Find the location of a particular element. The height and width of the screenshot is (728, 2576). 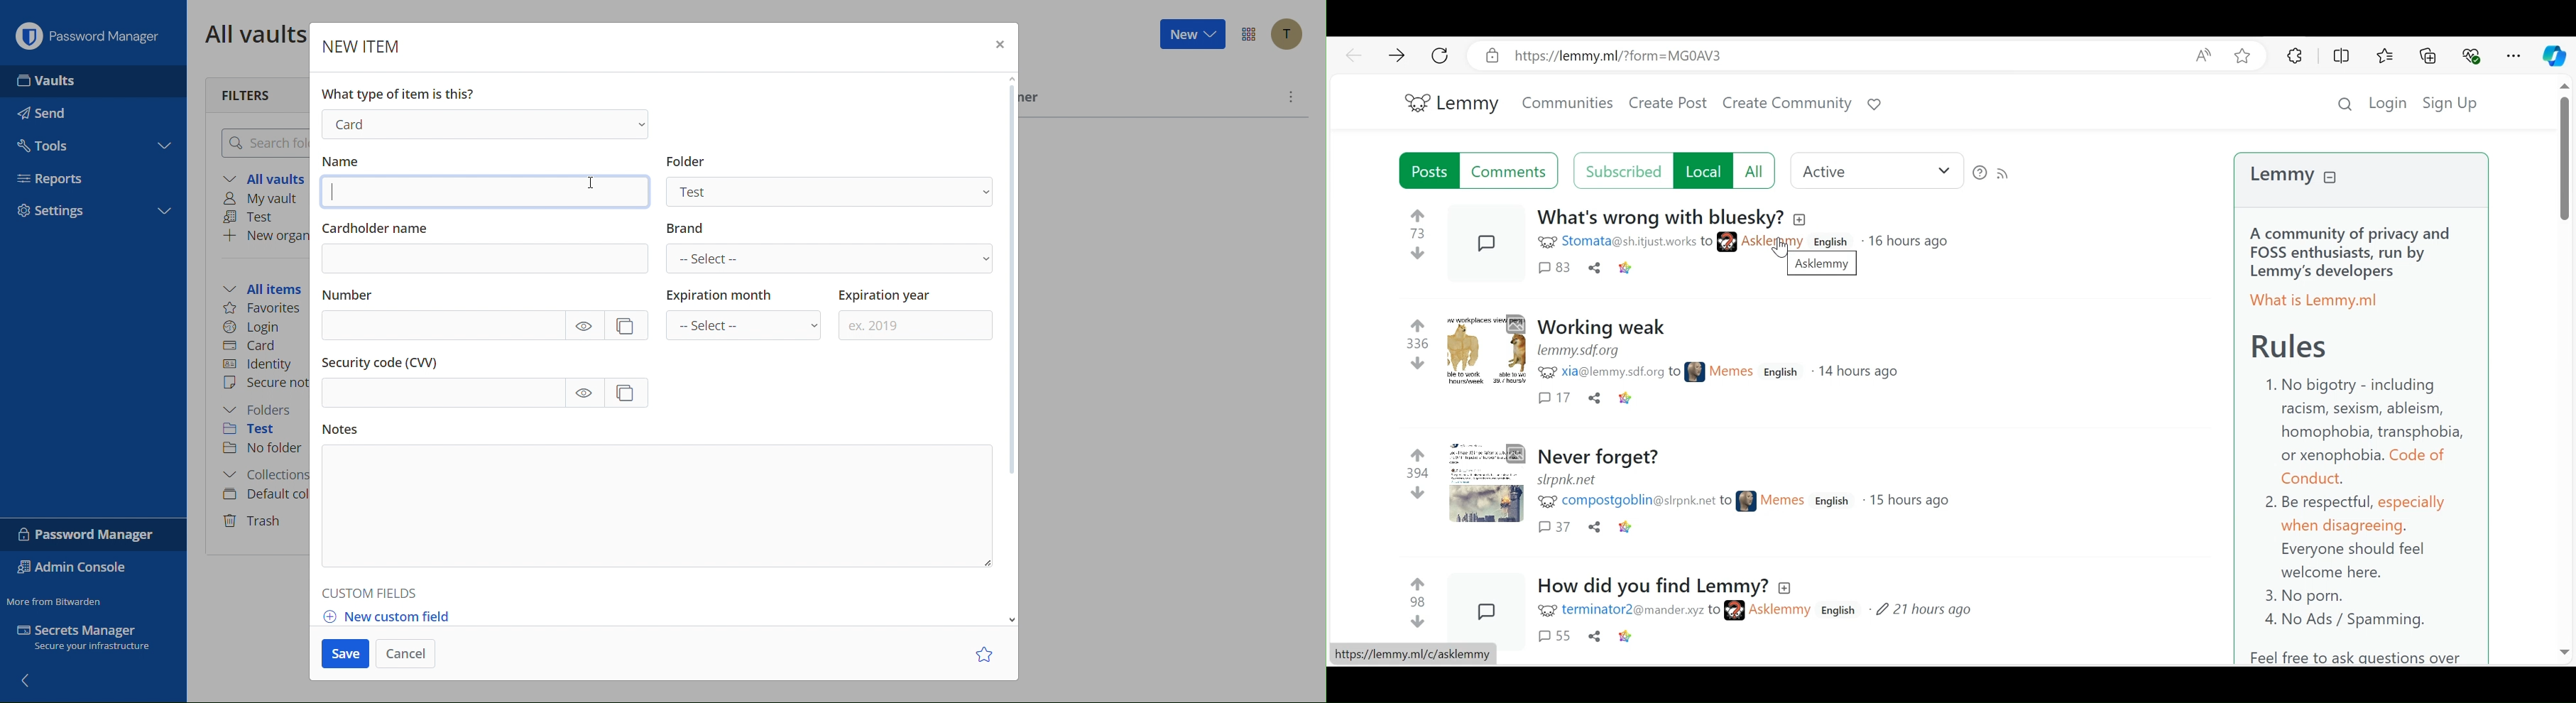

Brand is located at coordinates (829, 249).